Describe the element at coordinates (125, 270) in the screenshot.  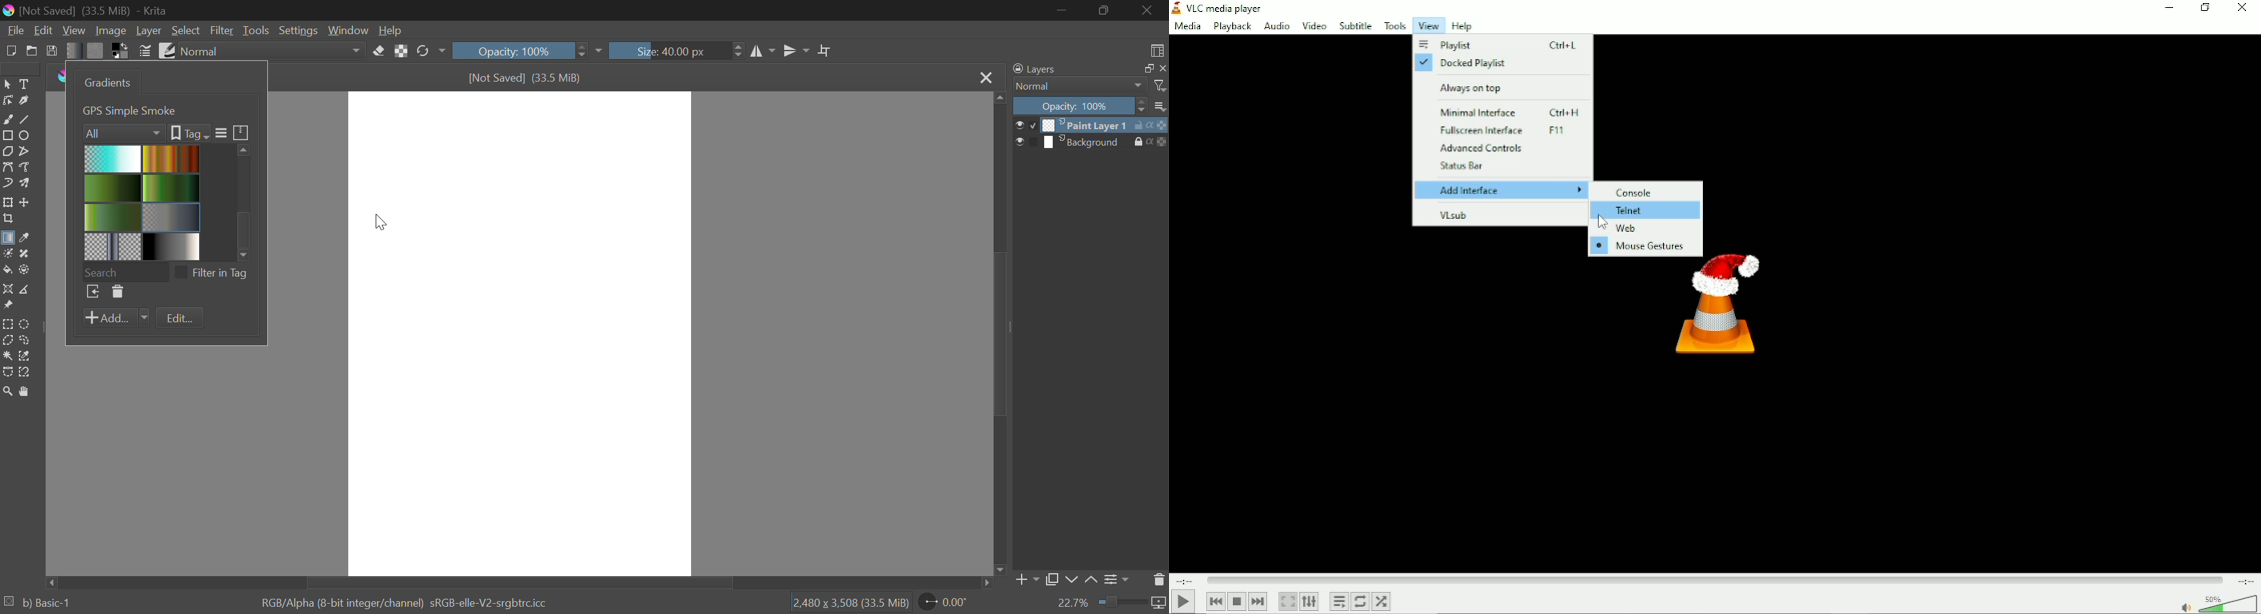
I see `Search` at that location.